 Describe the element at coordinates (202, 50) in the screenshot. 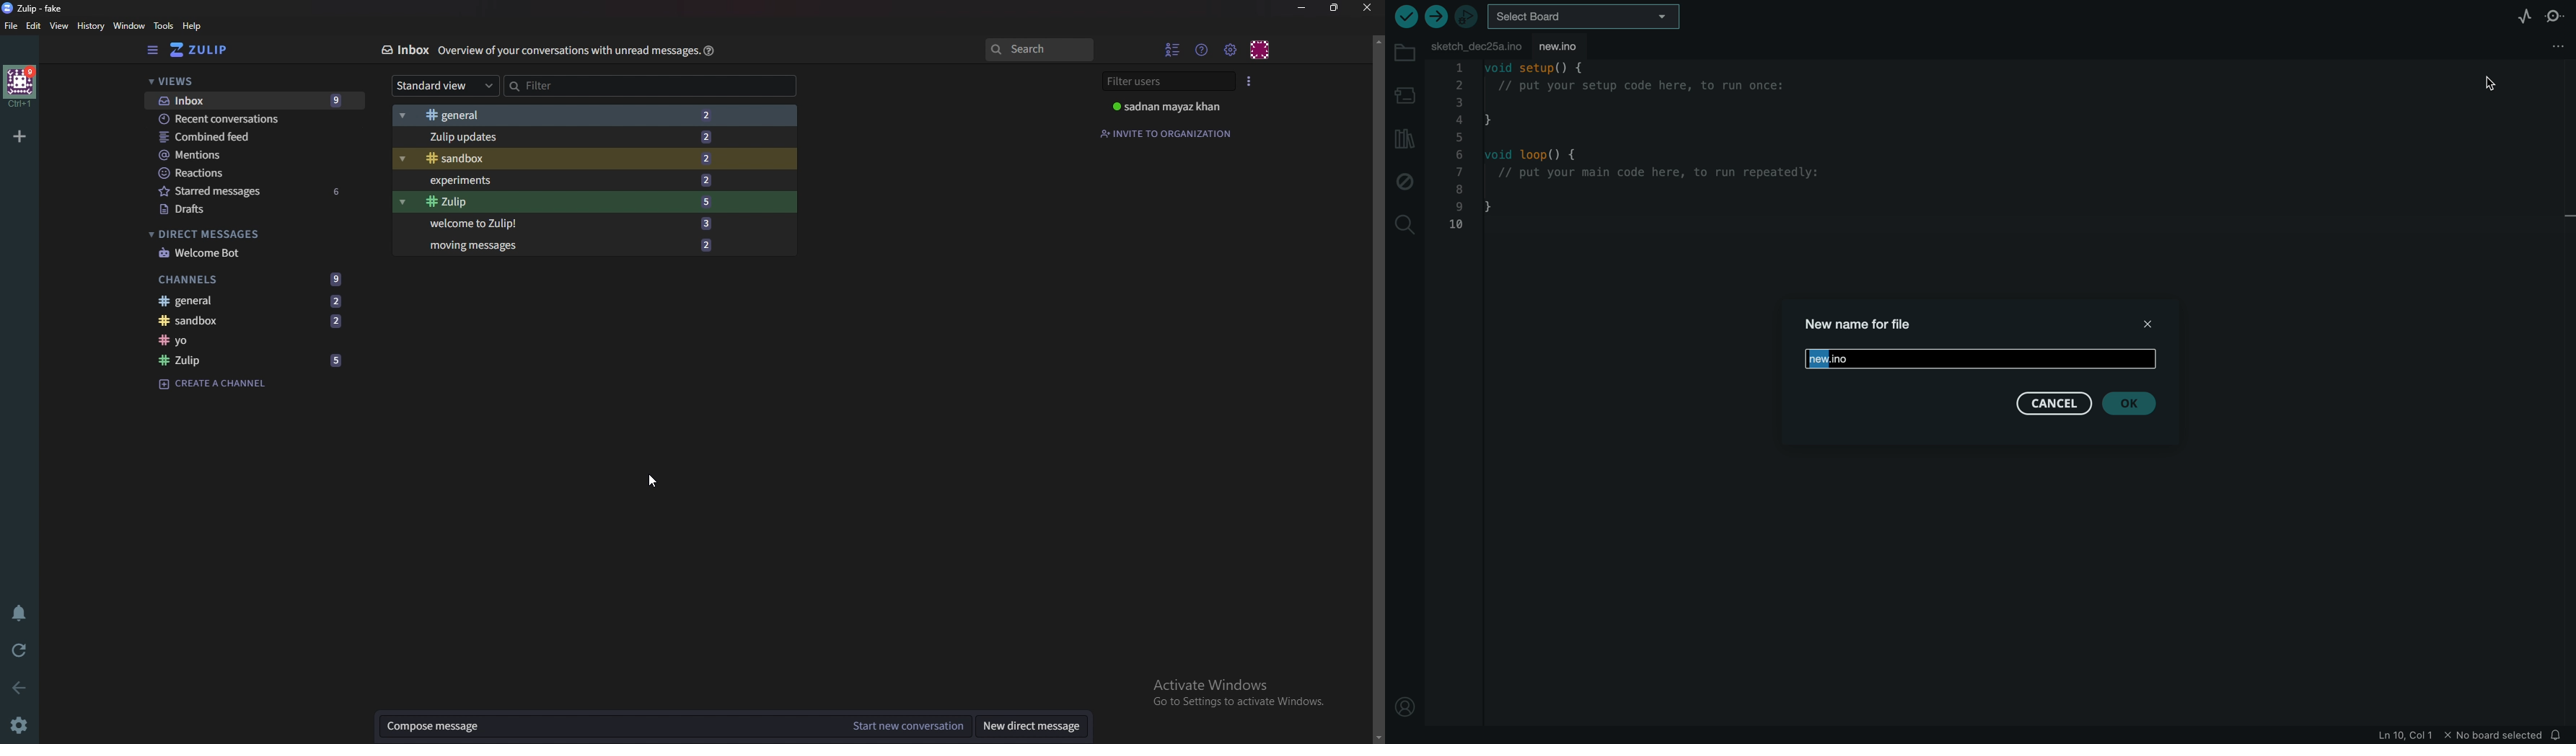

I see `zulip` at that location.